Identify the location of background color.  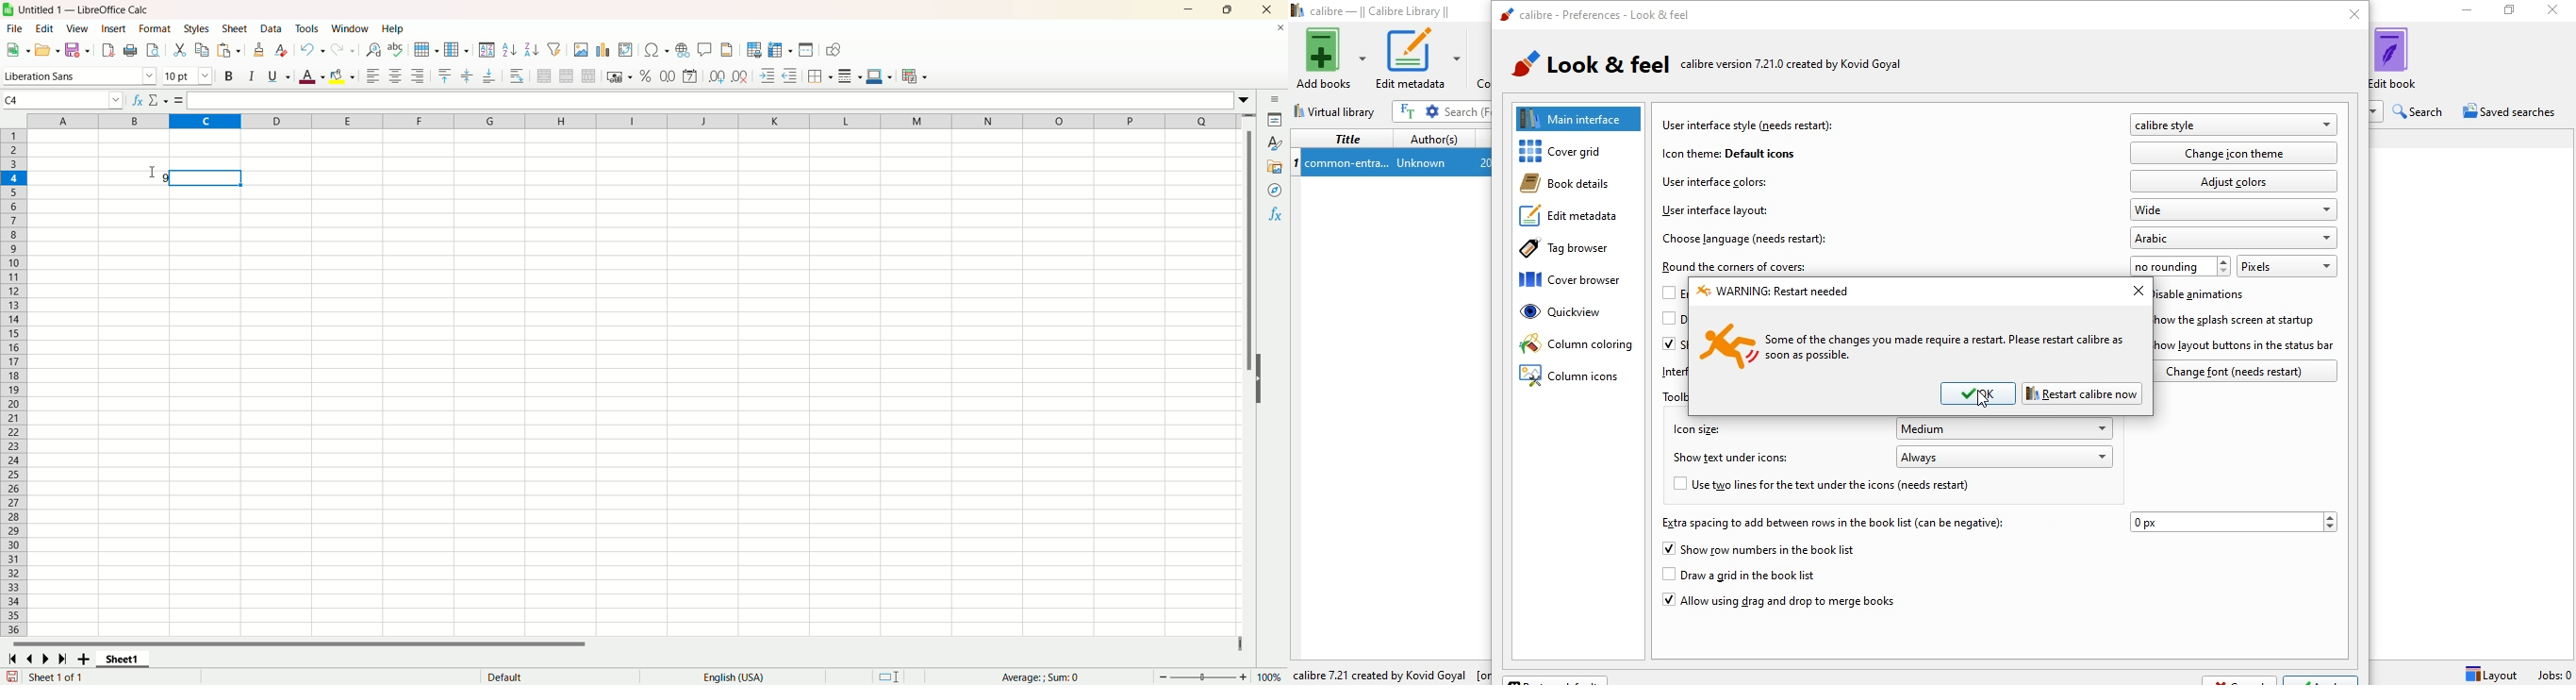
(344, 76).